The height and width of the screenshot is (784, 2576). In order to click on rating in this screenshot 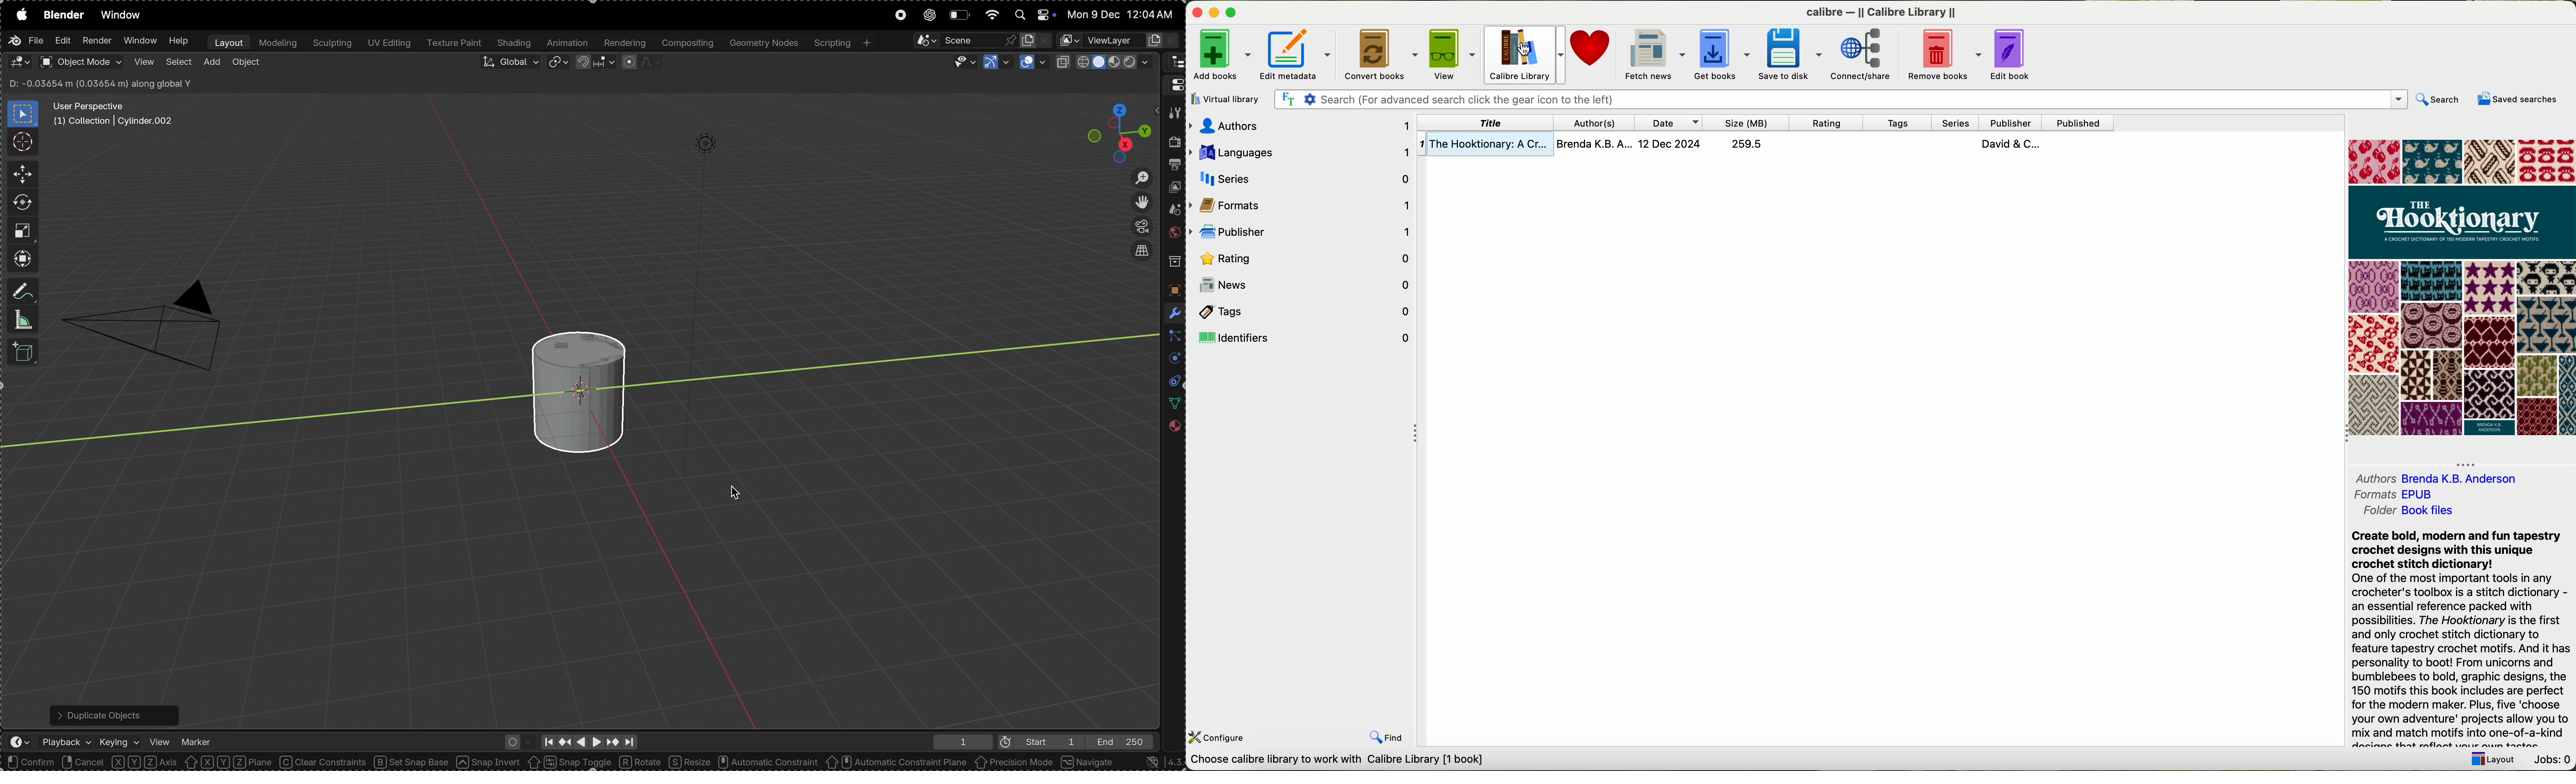, I will do `click(1833, 121)`.